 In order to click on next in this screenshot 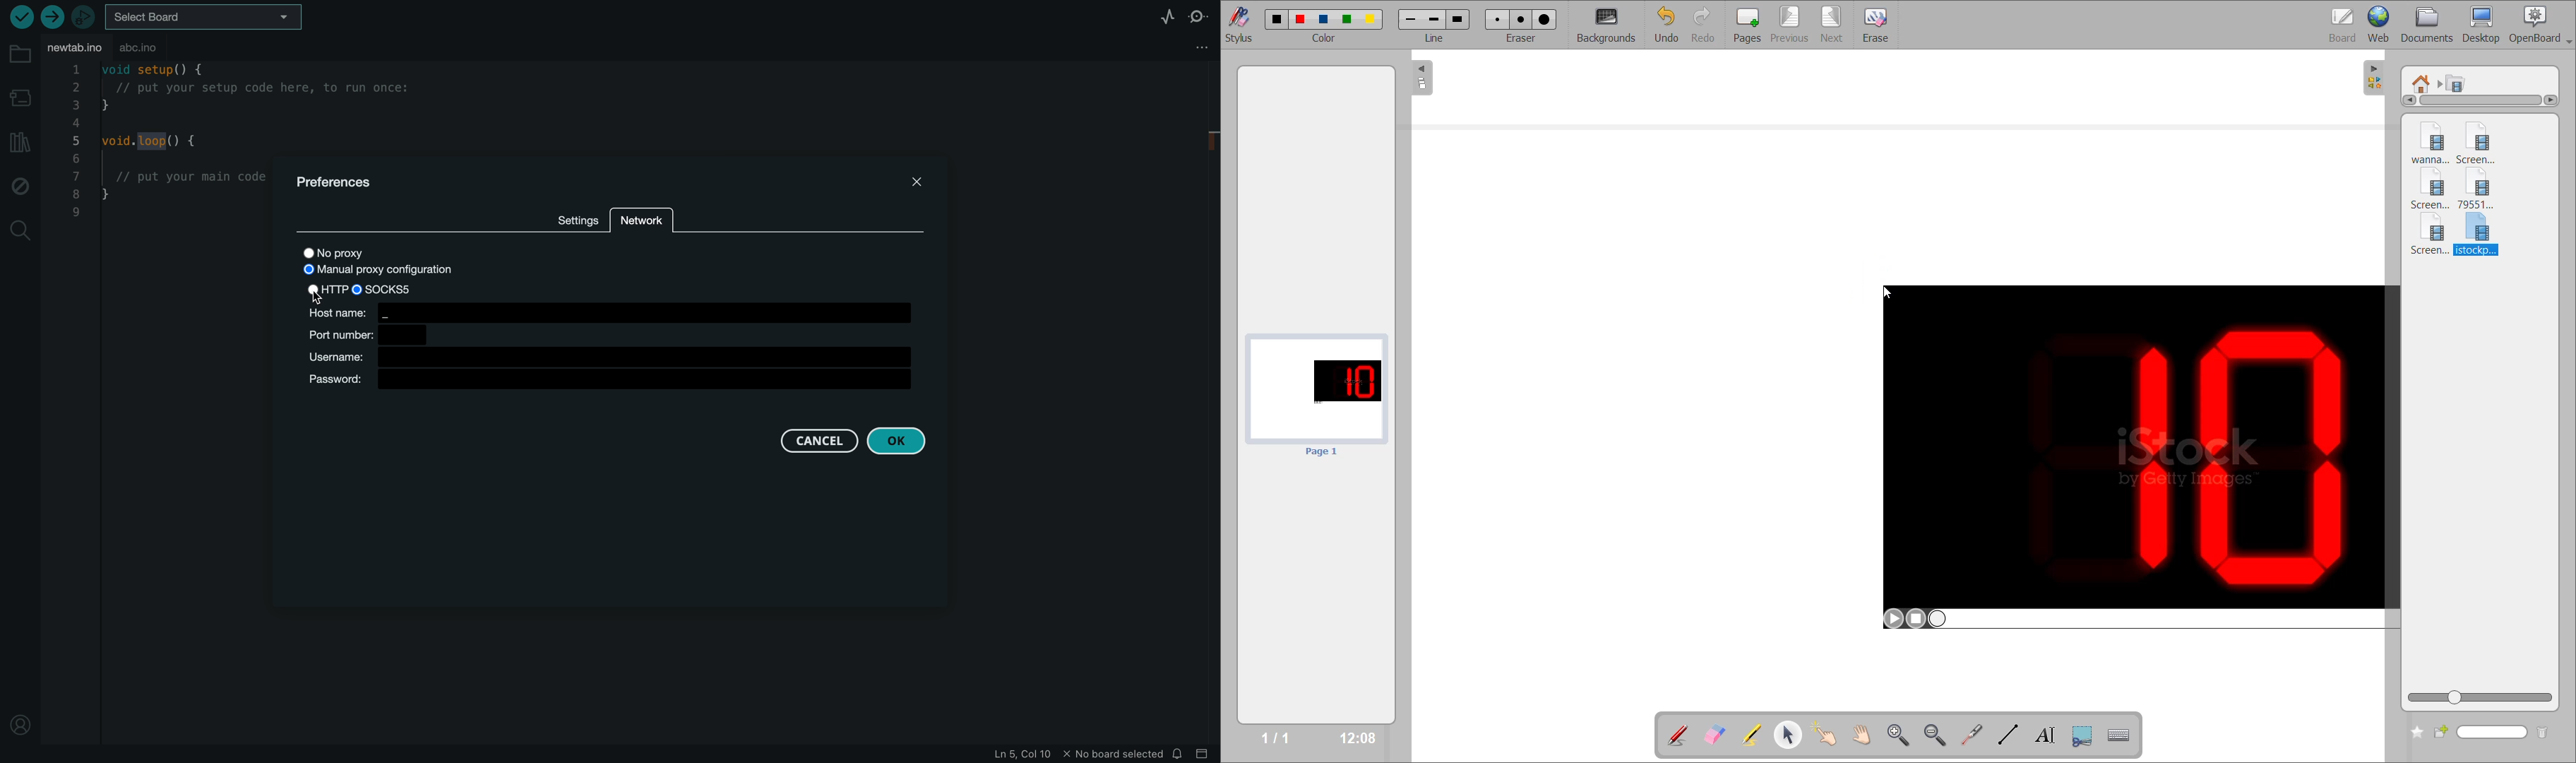, I will do `click(1831, 23)`.